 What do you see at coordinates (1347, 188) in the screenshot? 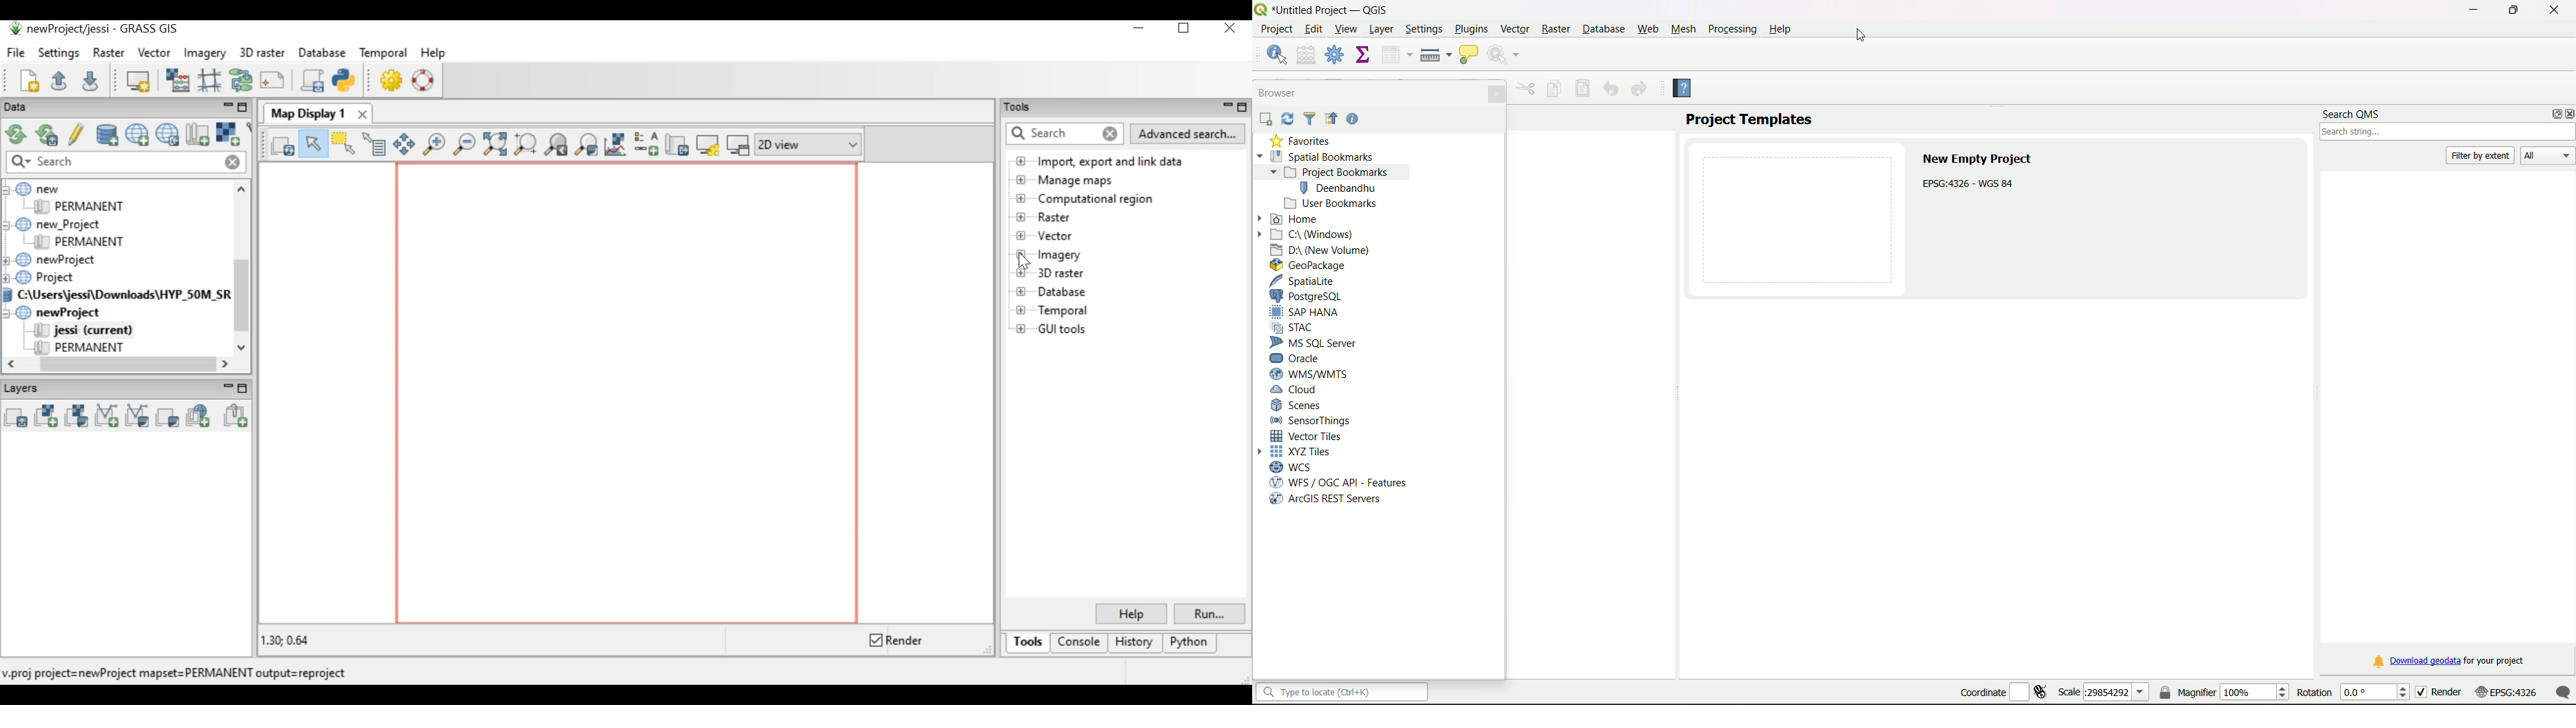
I see `bookmark` at bounding box center [1347, 188].